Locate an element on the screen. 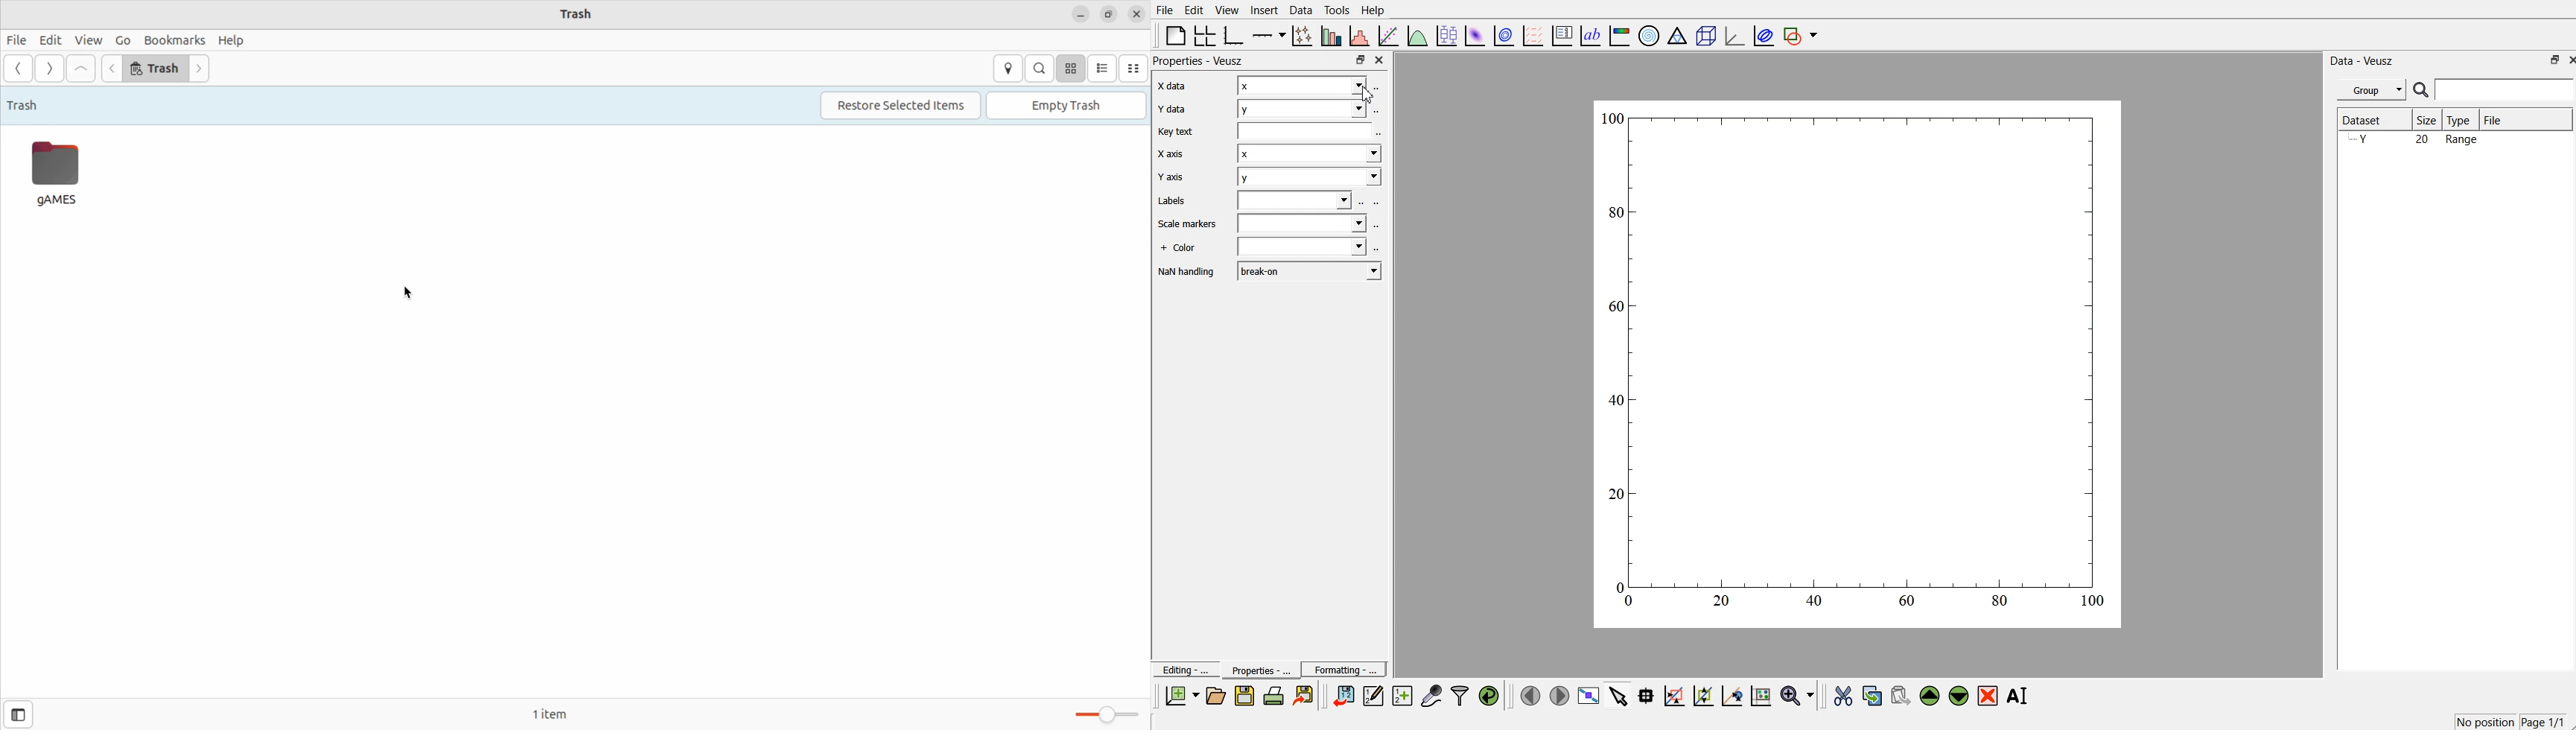  Close is located at coordinates (2567, 59).